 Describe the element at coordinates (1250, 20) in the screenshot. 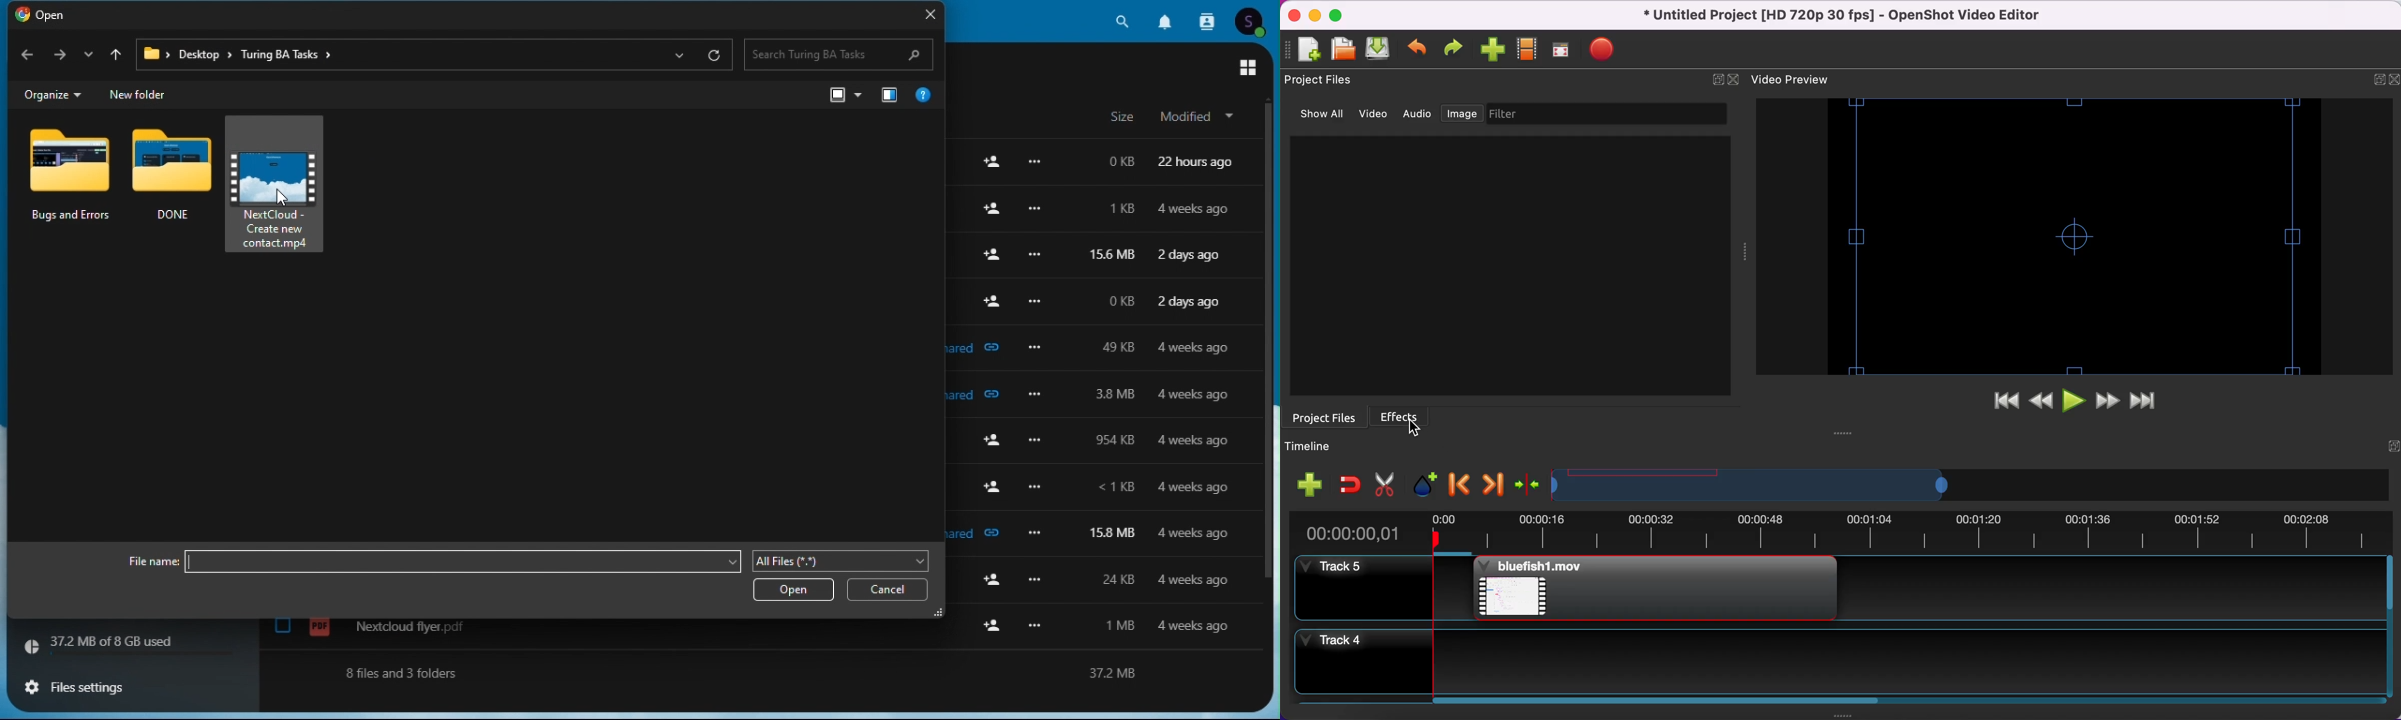

I see `Account icon` at that location.